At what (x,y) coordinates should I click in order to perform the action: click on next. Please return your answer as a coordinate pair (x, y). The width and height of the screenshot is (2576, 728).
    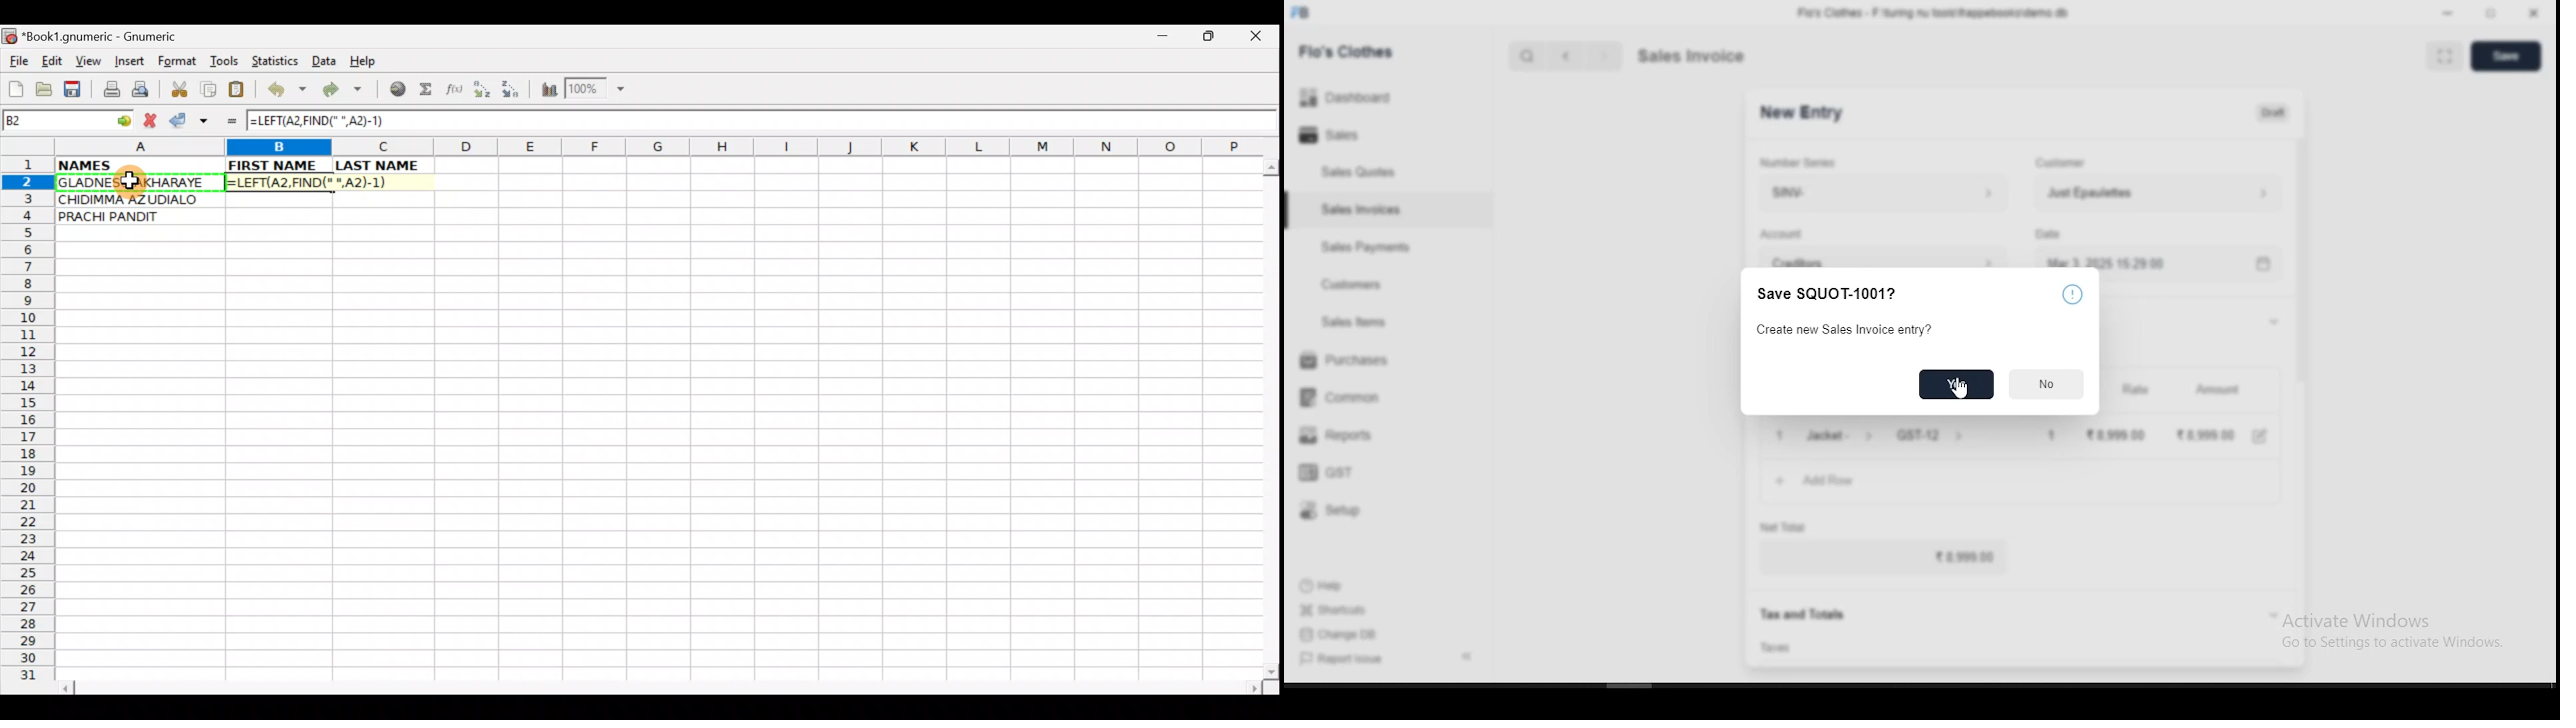
    Looking at the image, I should click on (1605, 58).